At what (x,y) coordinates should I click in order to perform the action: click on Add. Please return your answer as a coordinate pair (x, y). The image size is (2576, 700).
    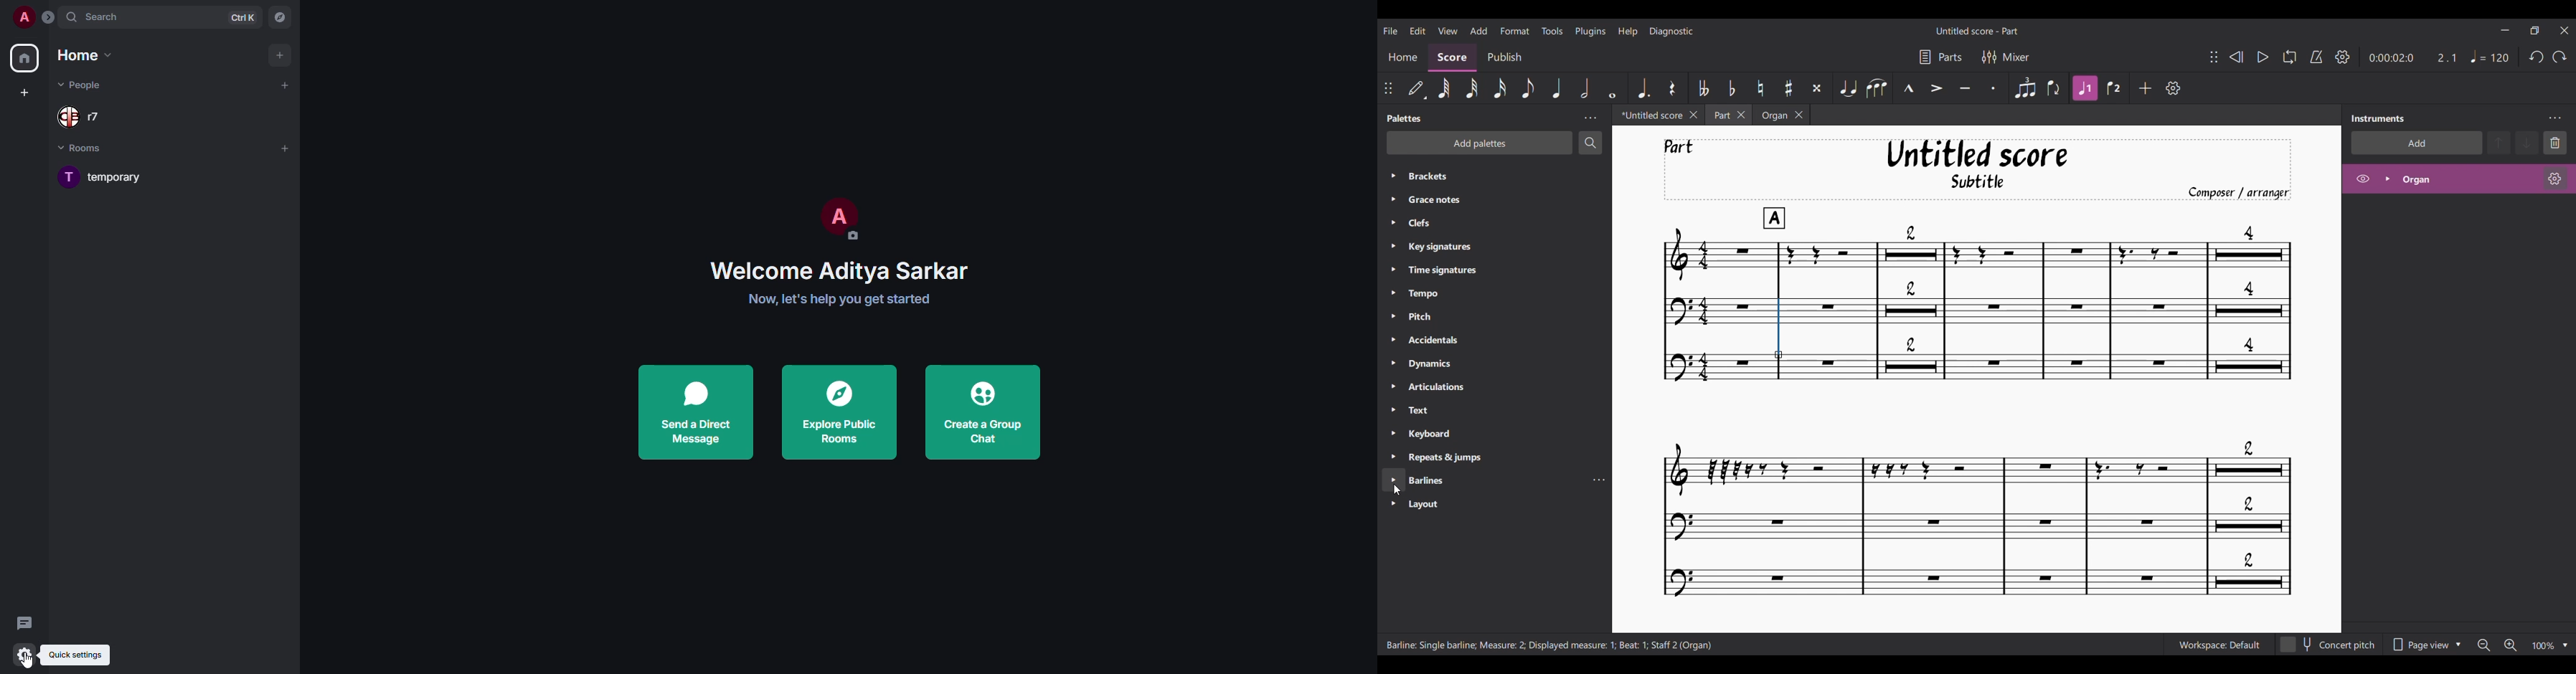
    Looking at the image, I should click on (2145, 88).